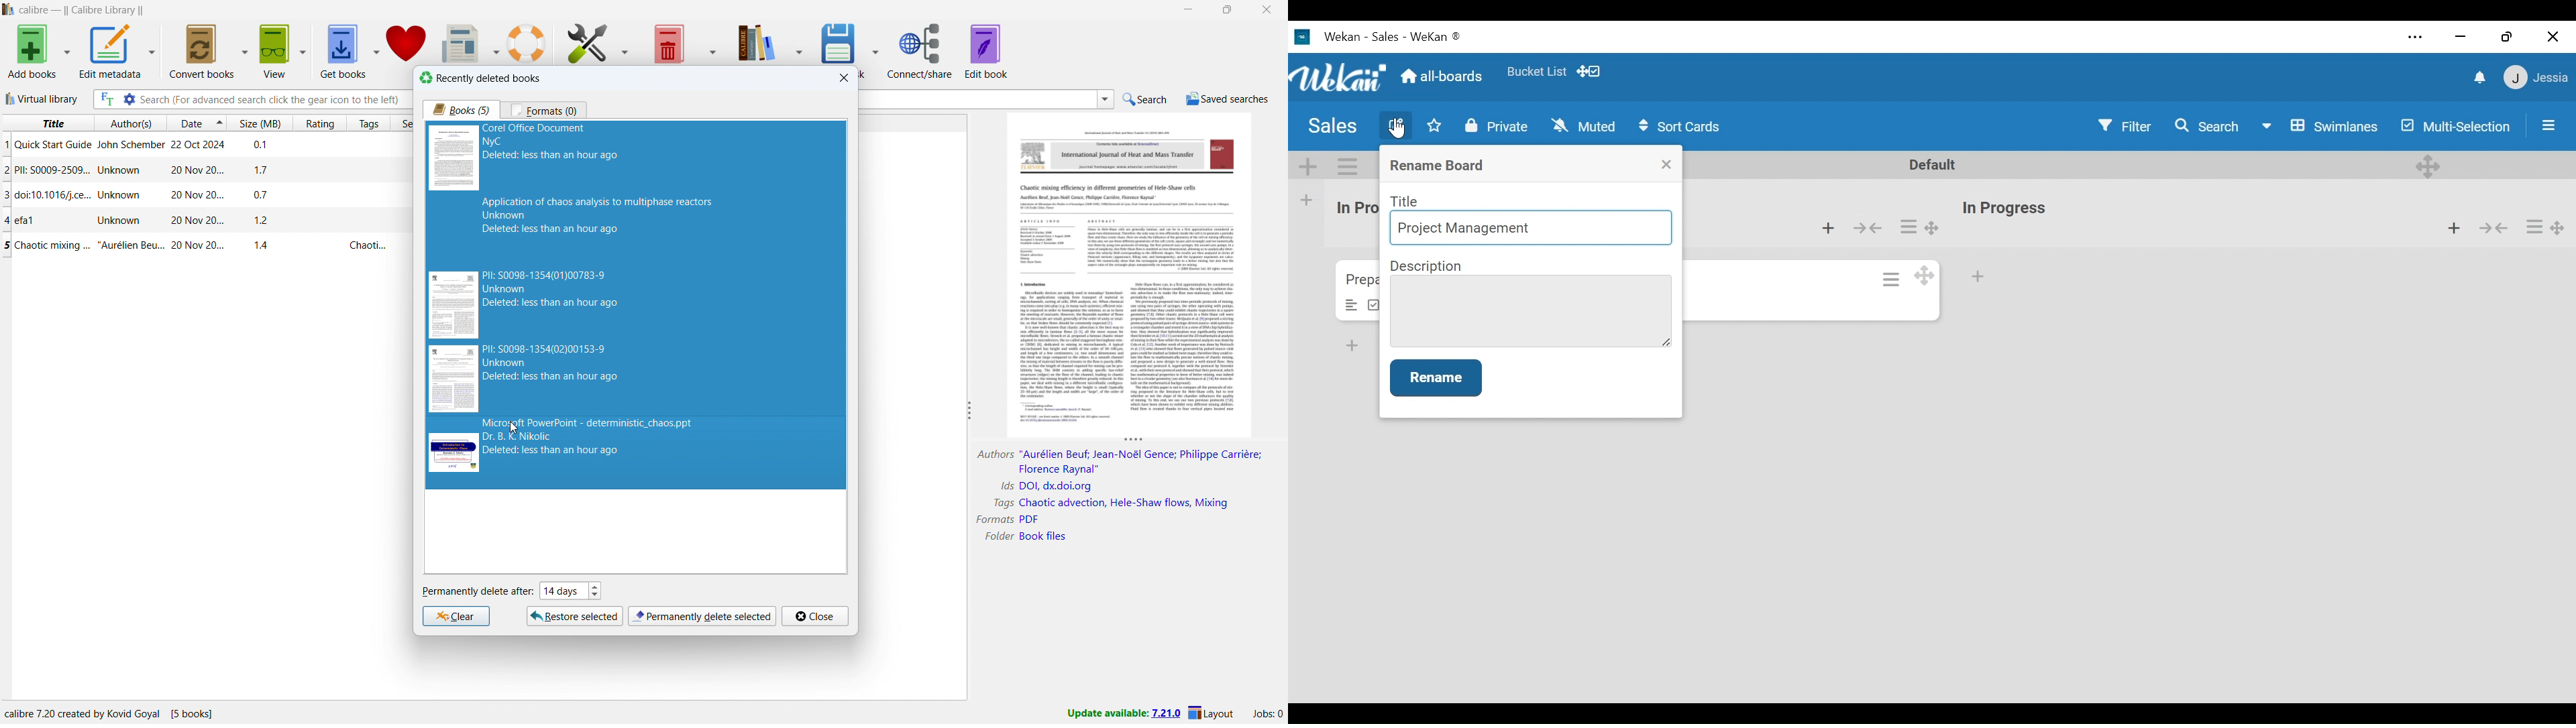  Describe the element at coordinates (702, 617) in the screenshot. I see `permanently delete selection` at that location.